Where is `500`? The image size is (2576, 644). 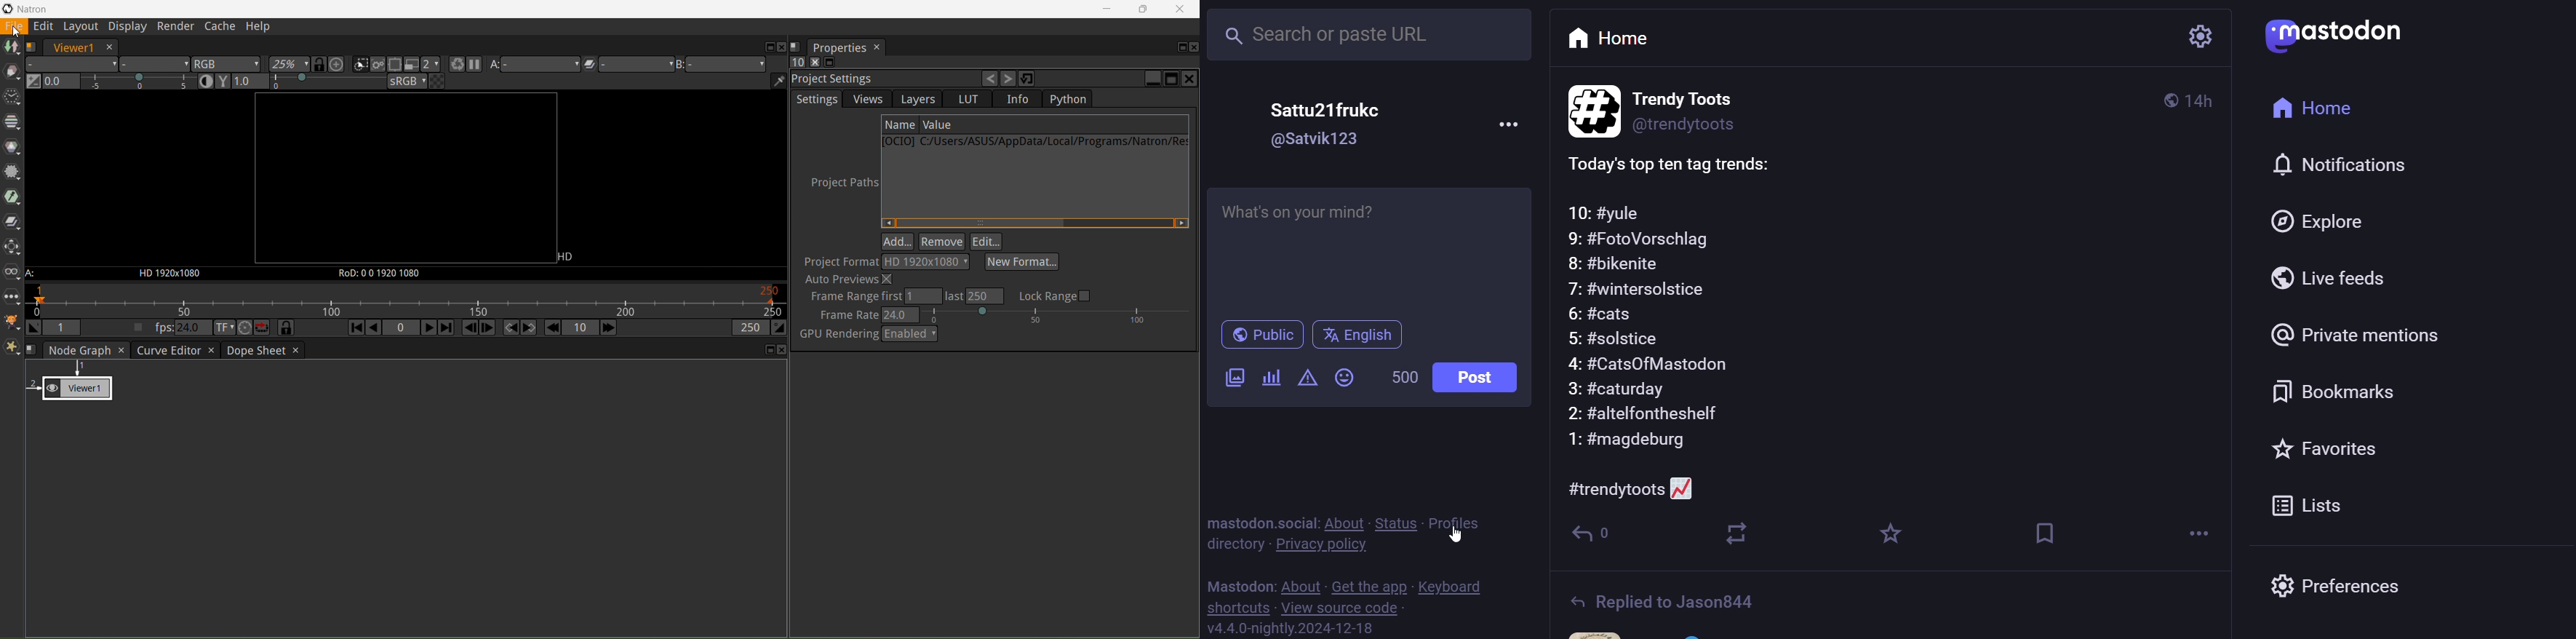
500 is located at coordinates (1403, 376).